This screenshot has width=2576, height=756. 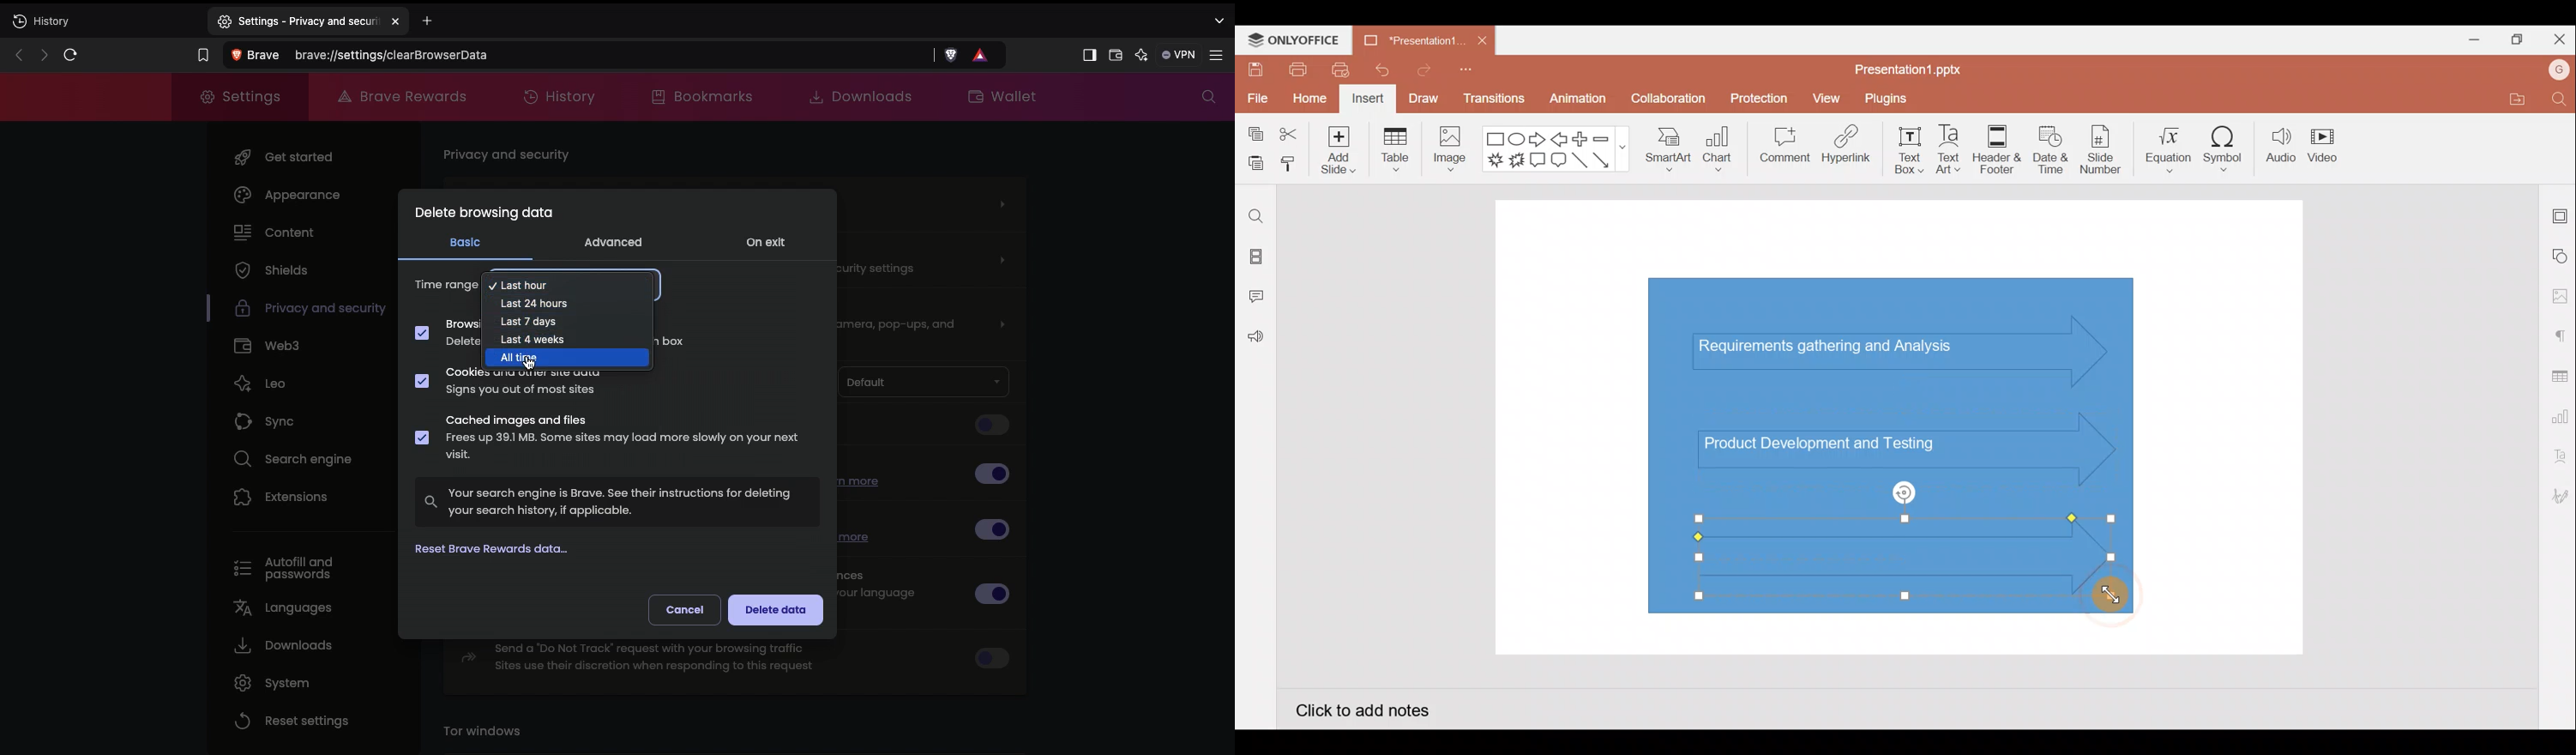 What do you see at coordinates (1255, 340) in the screenshot?
I see `Feedback and Support` at bounding box center [1255, 340].